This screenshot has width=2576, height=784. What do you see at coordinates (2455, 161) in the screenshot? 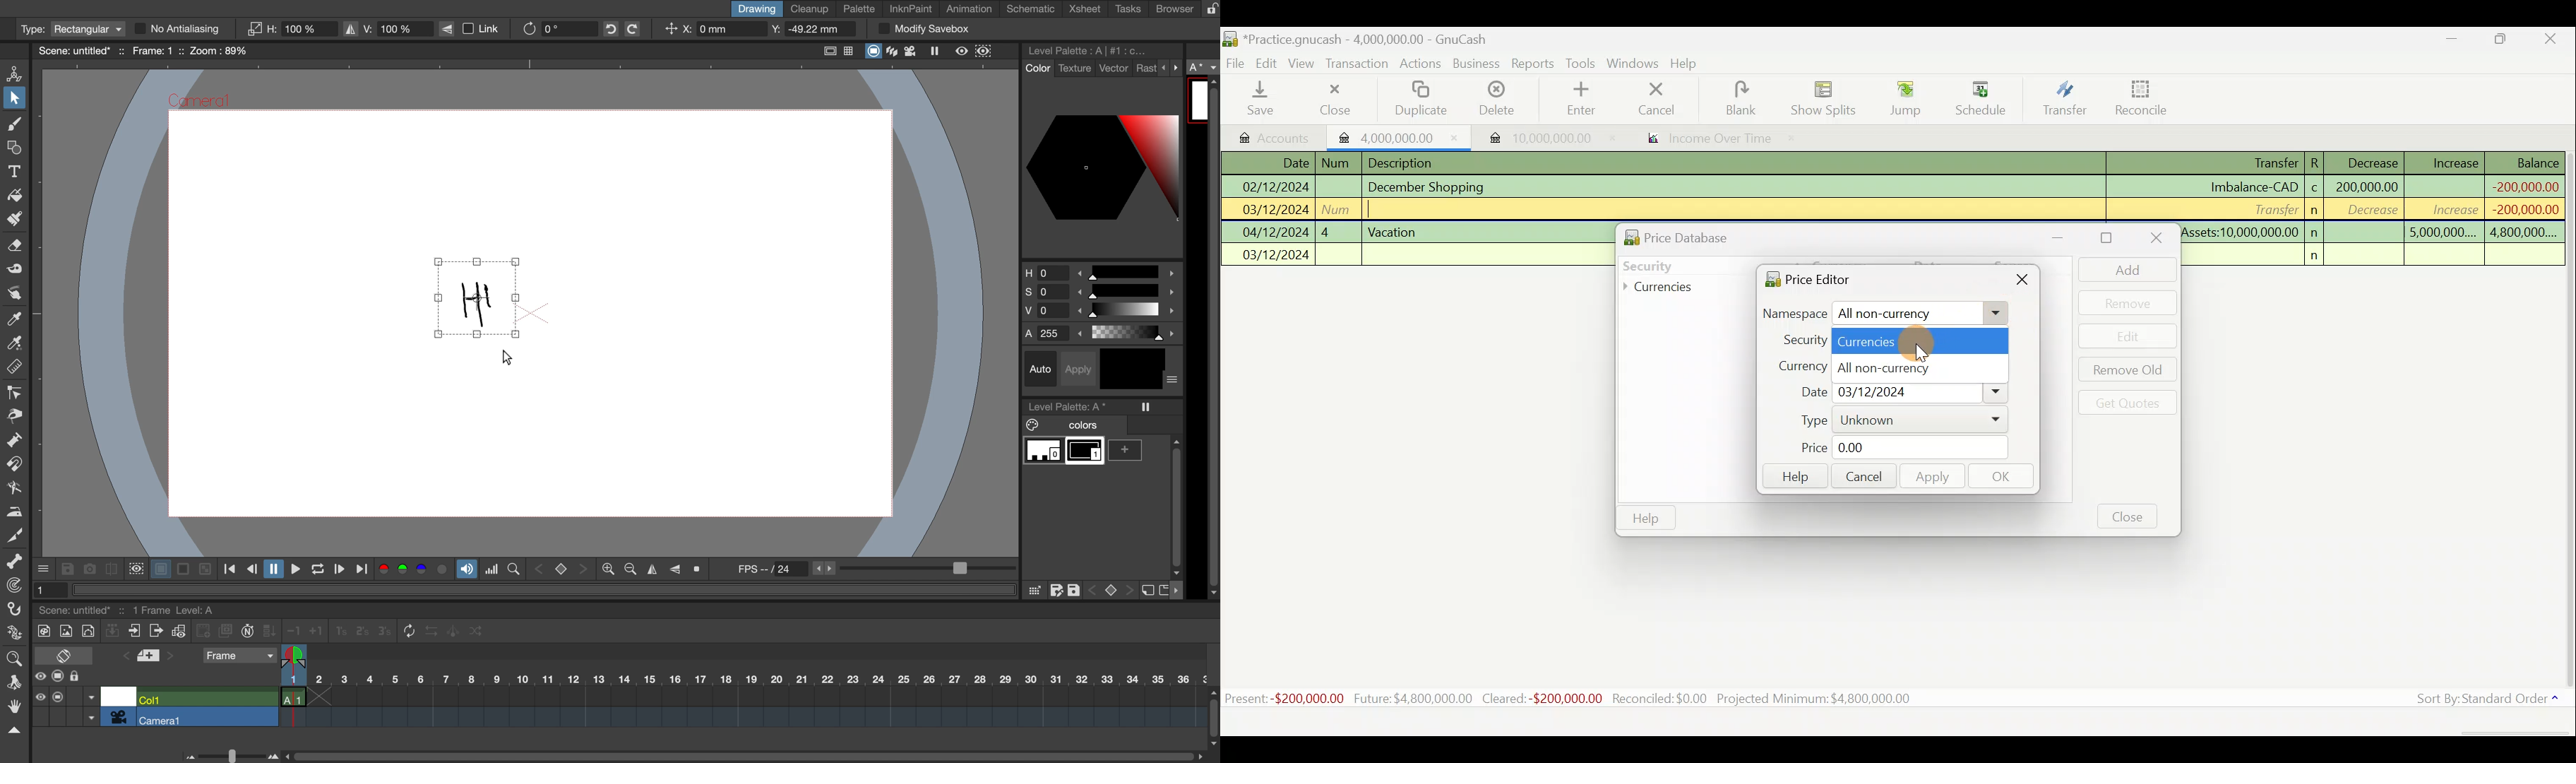
I see `Increase` at bounding box center [2455, 161].